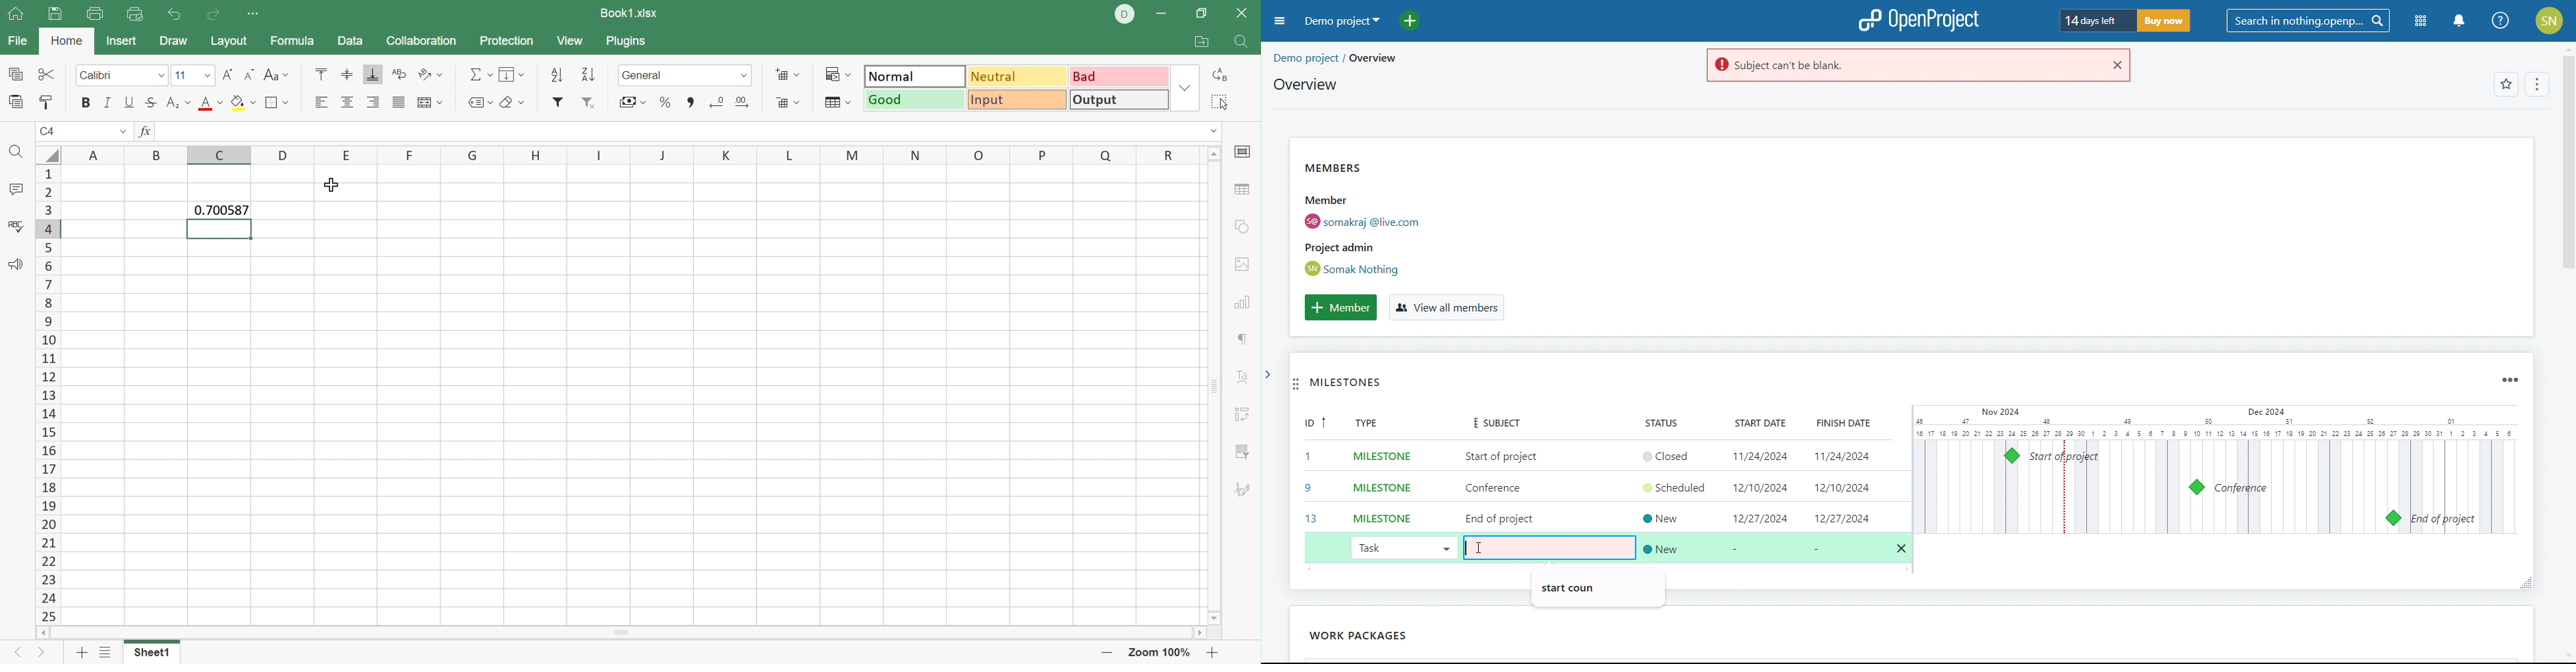 This screenshot has width=2576, height=672. Describe the element at coordinates (83, 652) in the screenshot. I see `Add sheet` at that location.